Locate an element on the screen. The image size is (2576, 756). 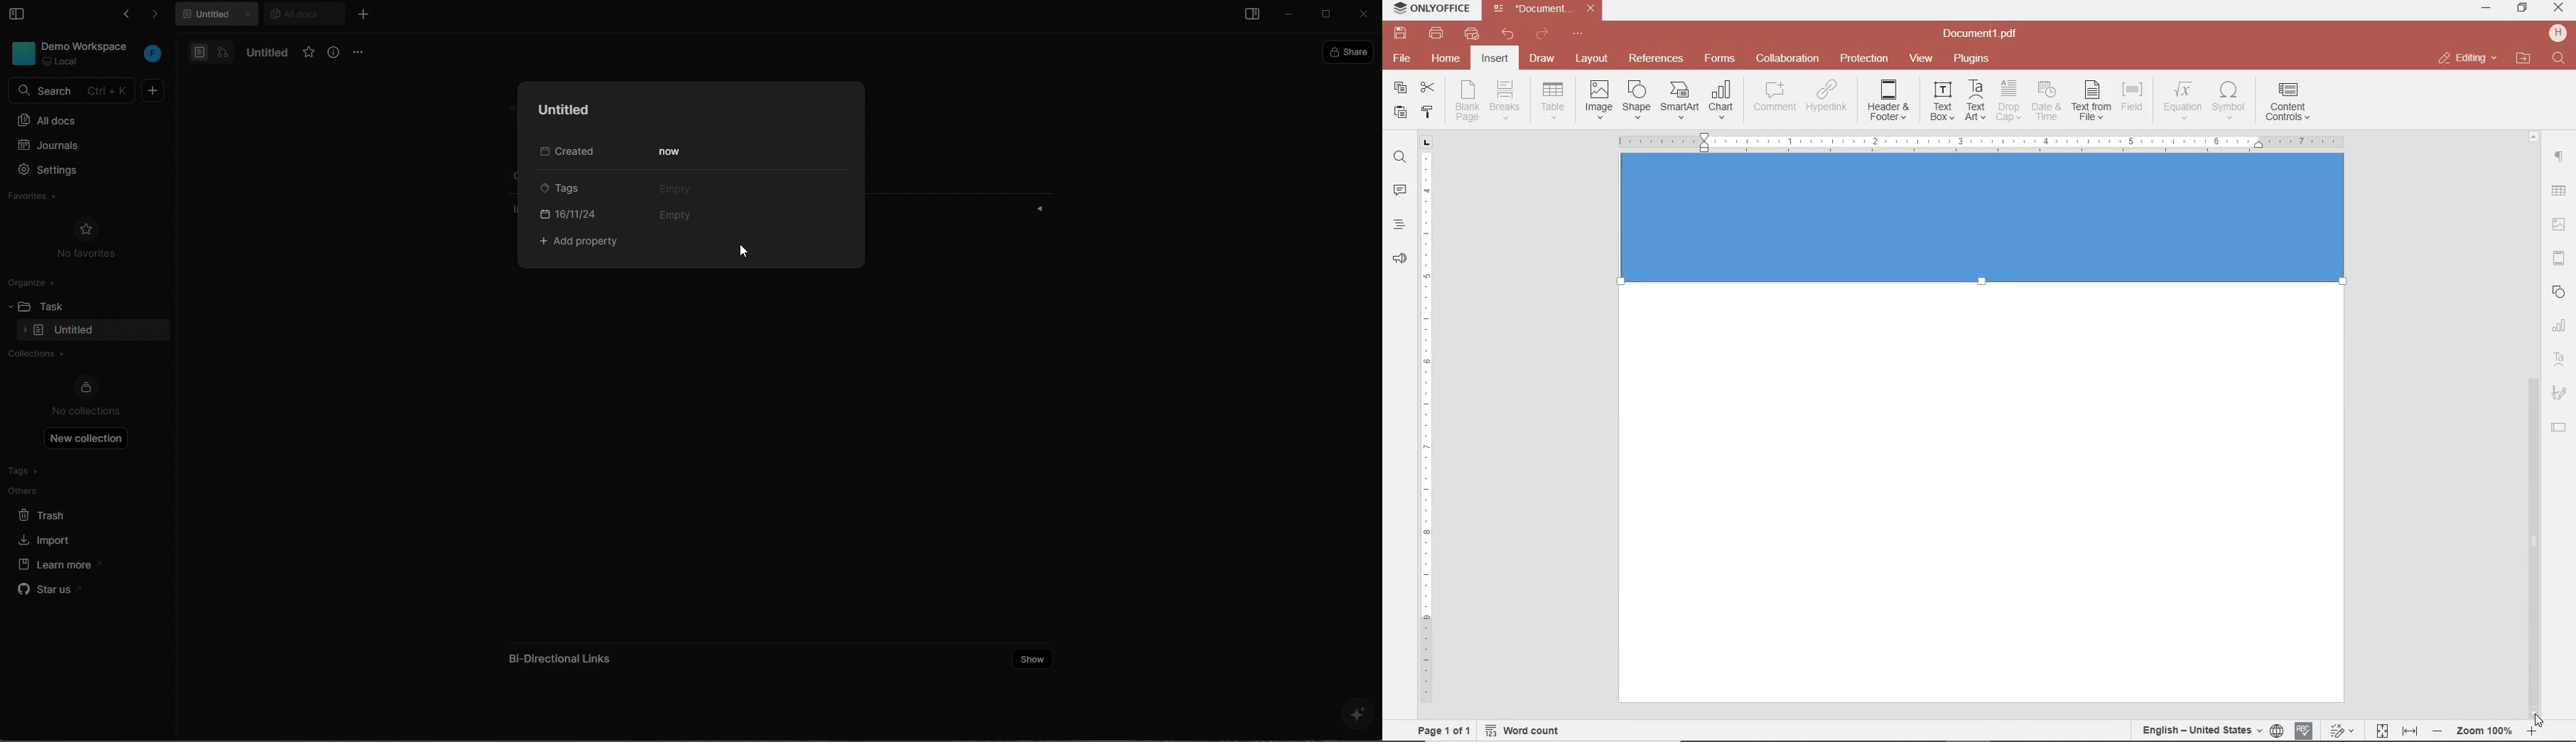
no favorites is located at coordinates (87, 236).